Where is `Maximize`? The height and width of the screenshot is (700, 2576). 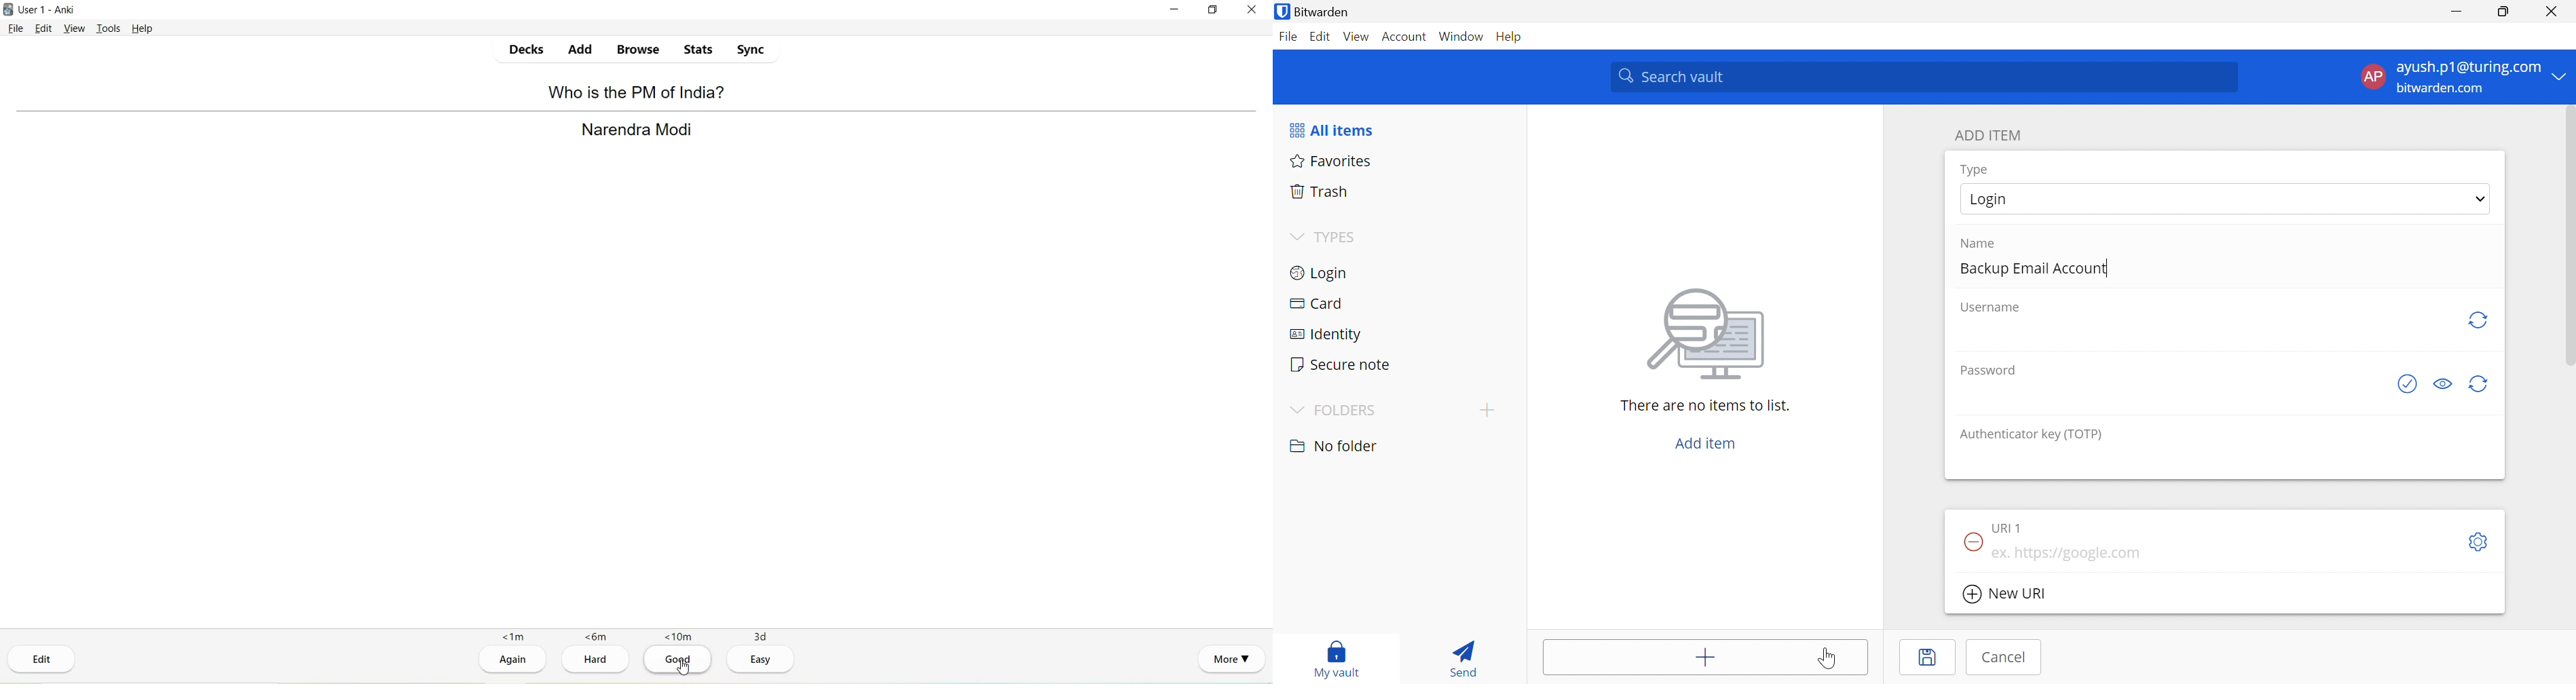
Maximize is located at coordinates (1211, 11).